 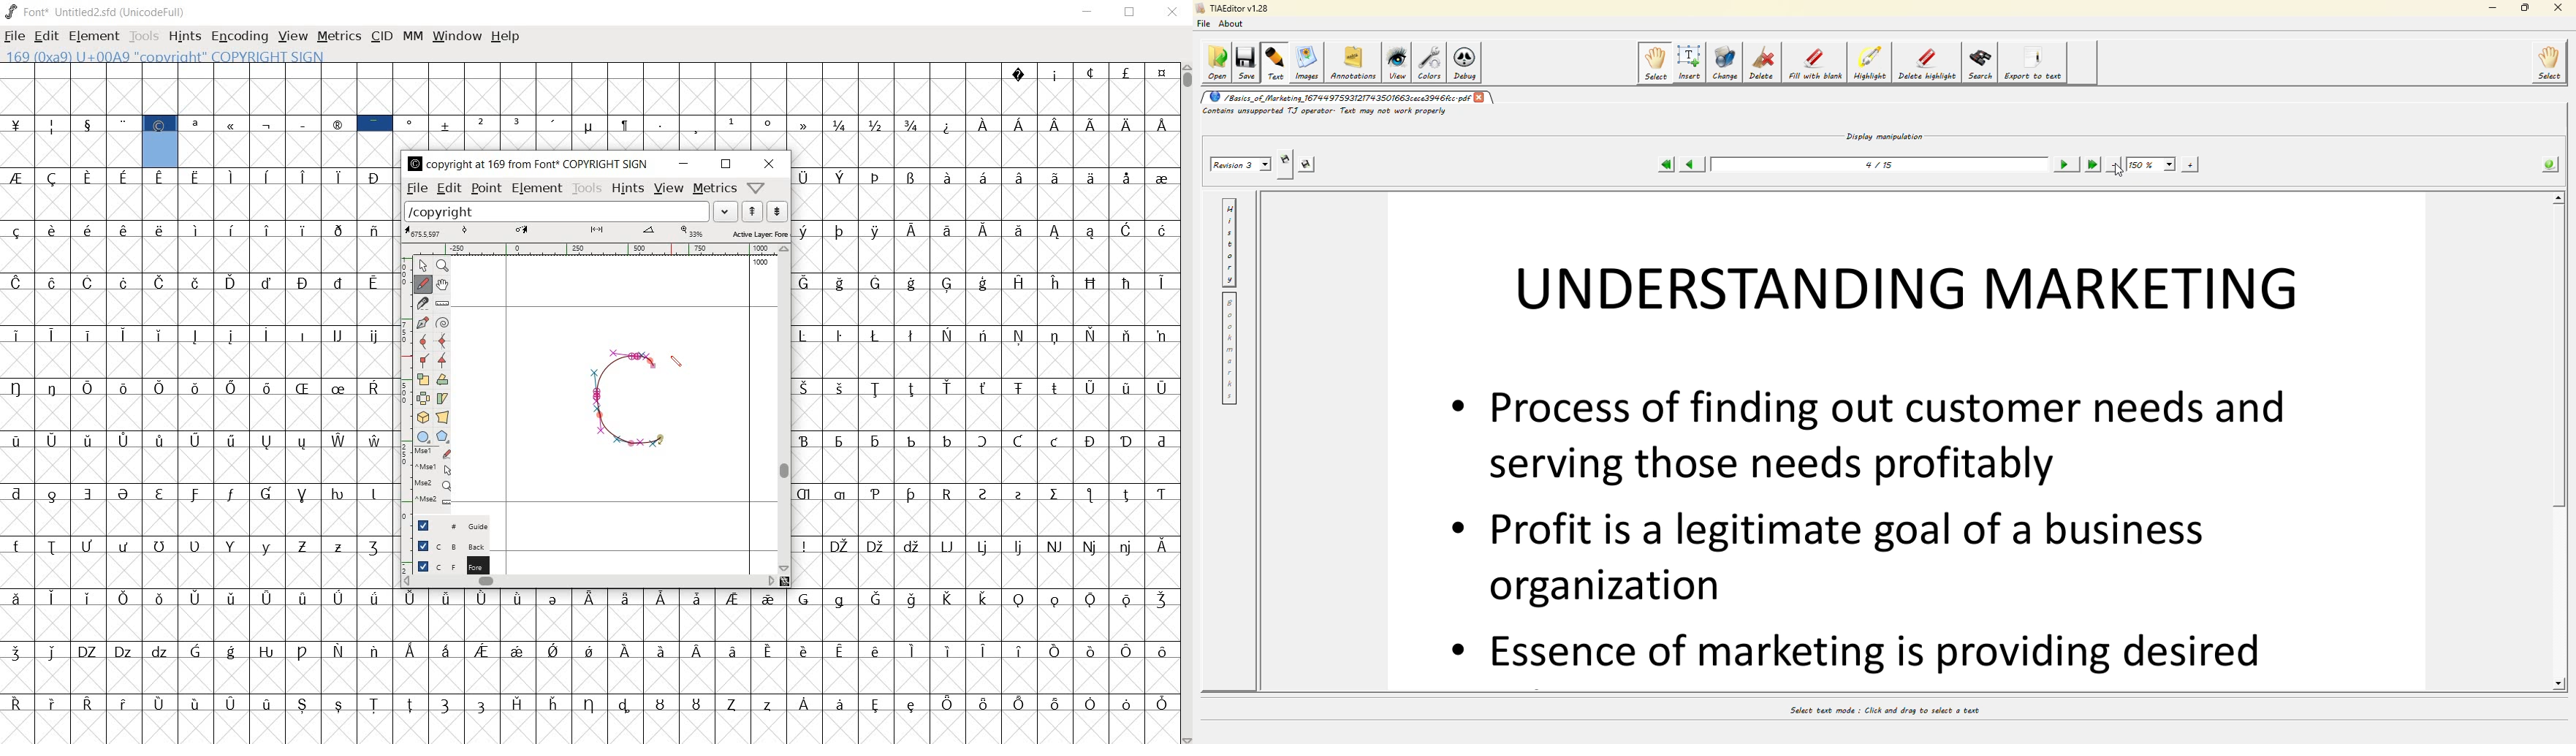 What do you see at coordinates (443, 322) in the screenshot?
I see `change whether spiro is active or not` at bounding box center [443, 322].